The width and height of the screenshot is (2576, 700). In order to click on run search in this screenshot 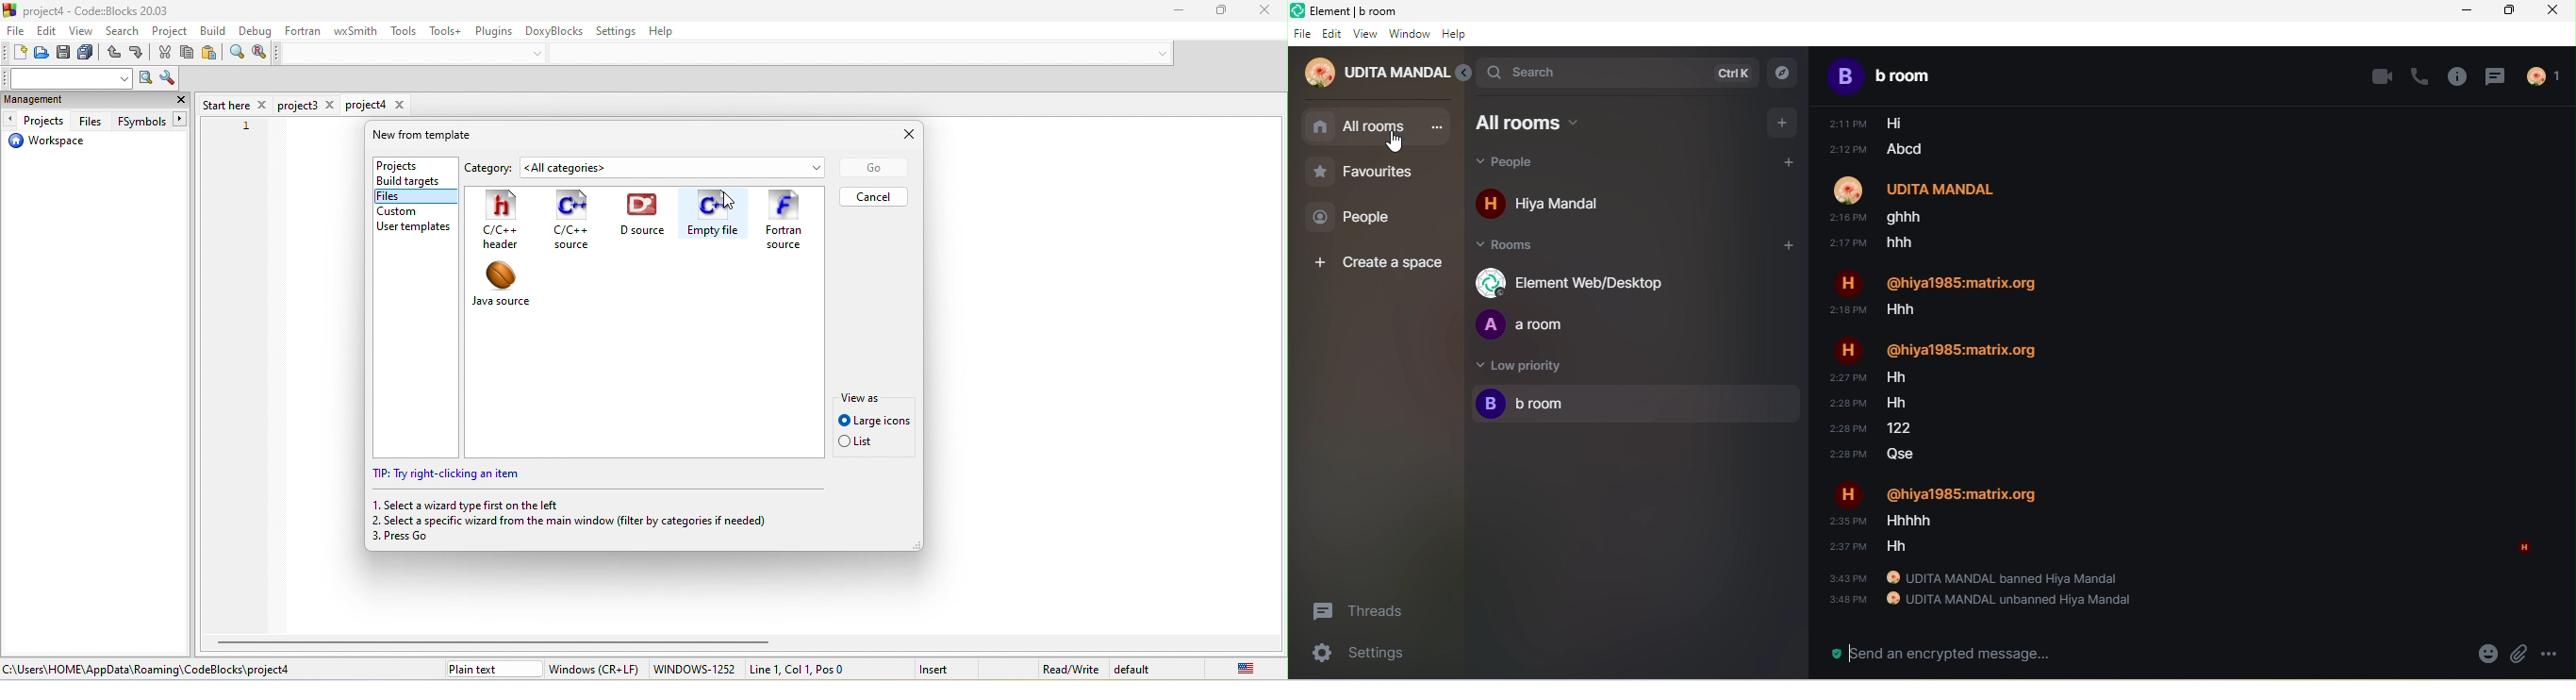, I will do `click(145, 79)`.